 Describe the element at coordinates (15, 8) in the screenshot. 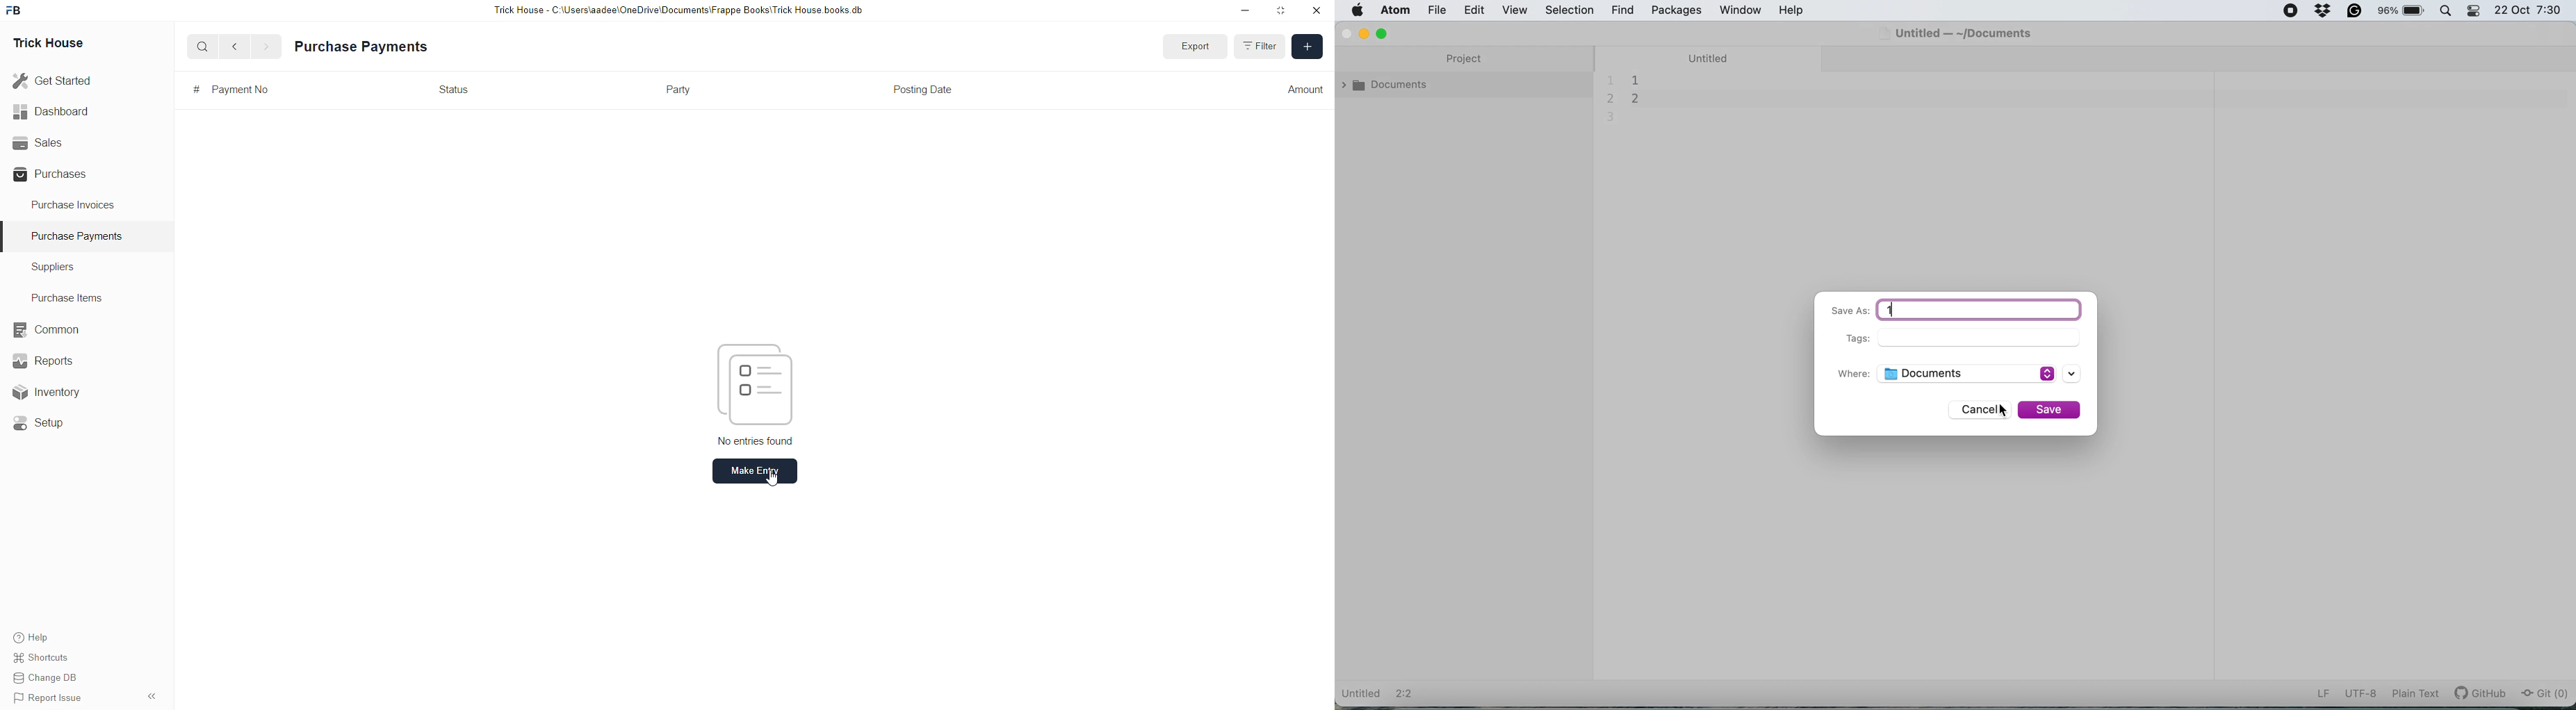

I see `frappebooks logo` at that location.